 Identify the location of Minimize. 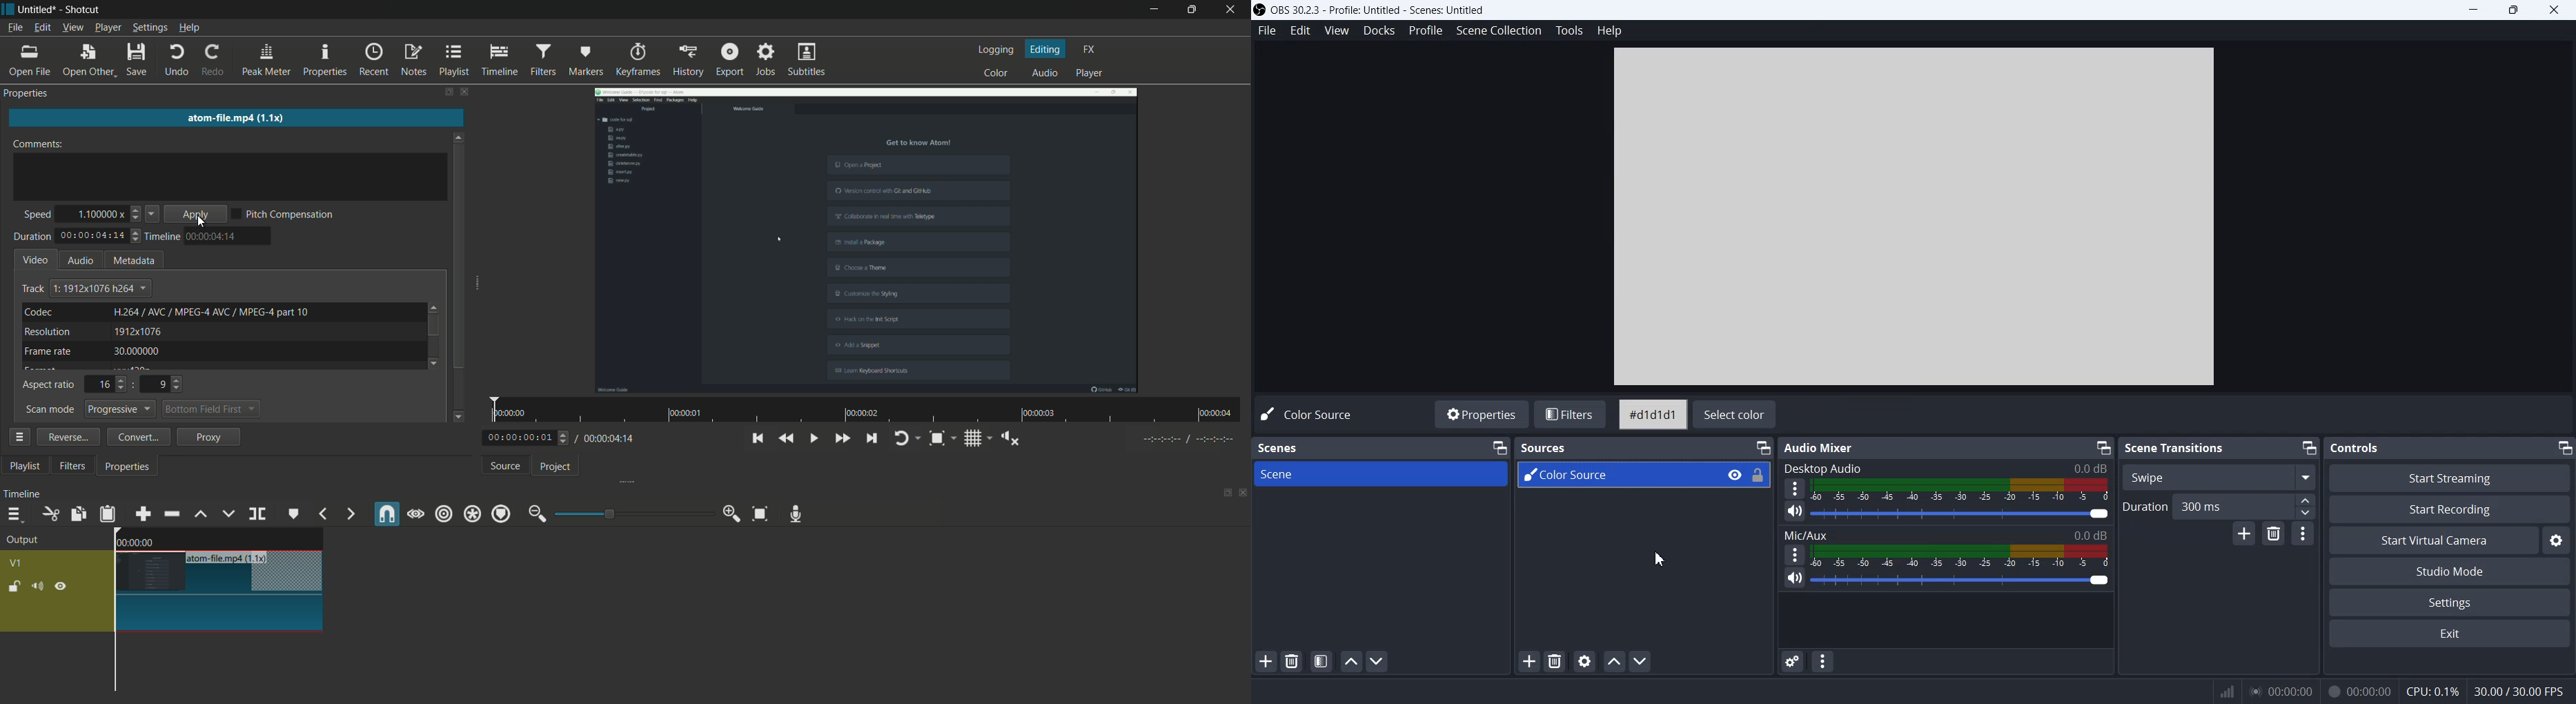
(1500, 447).